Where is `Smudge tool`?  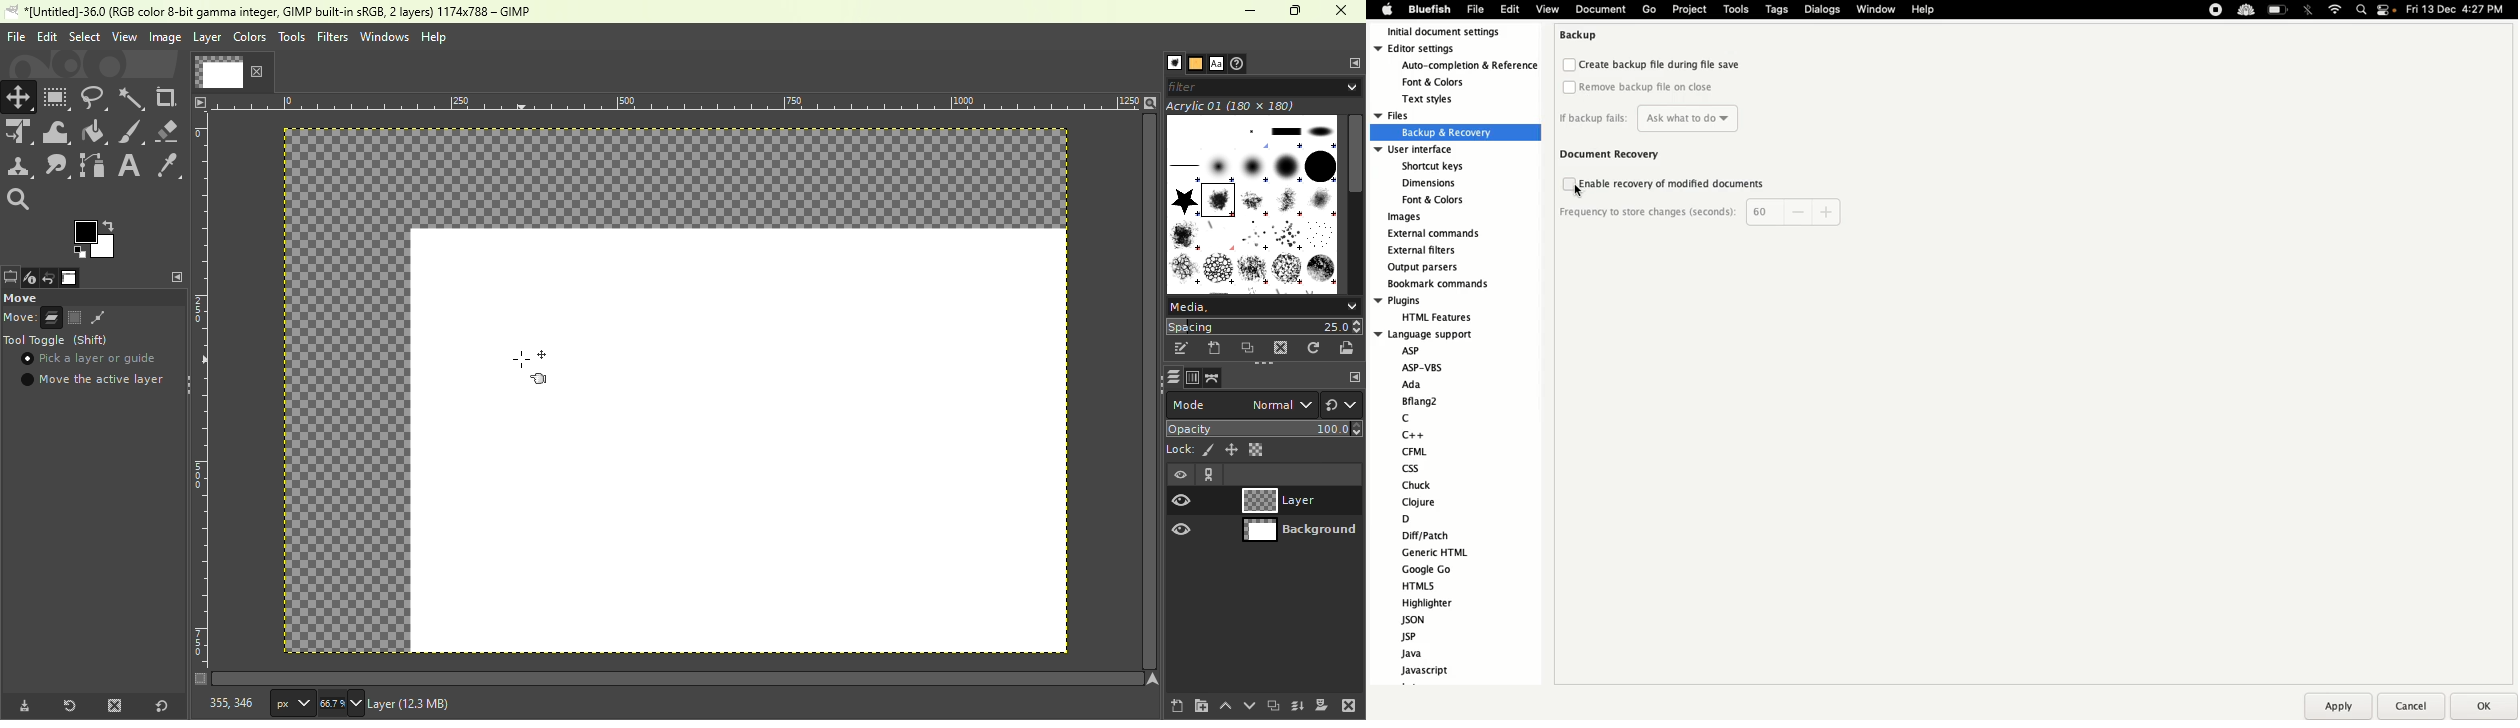 Smudge tool is located at coordinates (60, 166).